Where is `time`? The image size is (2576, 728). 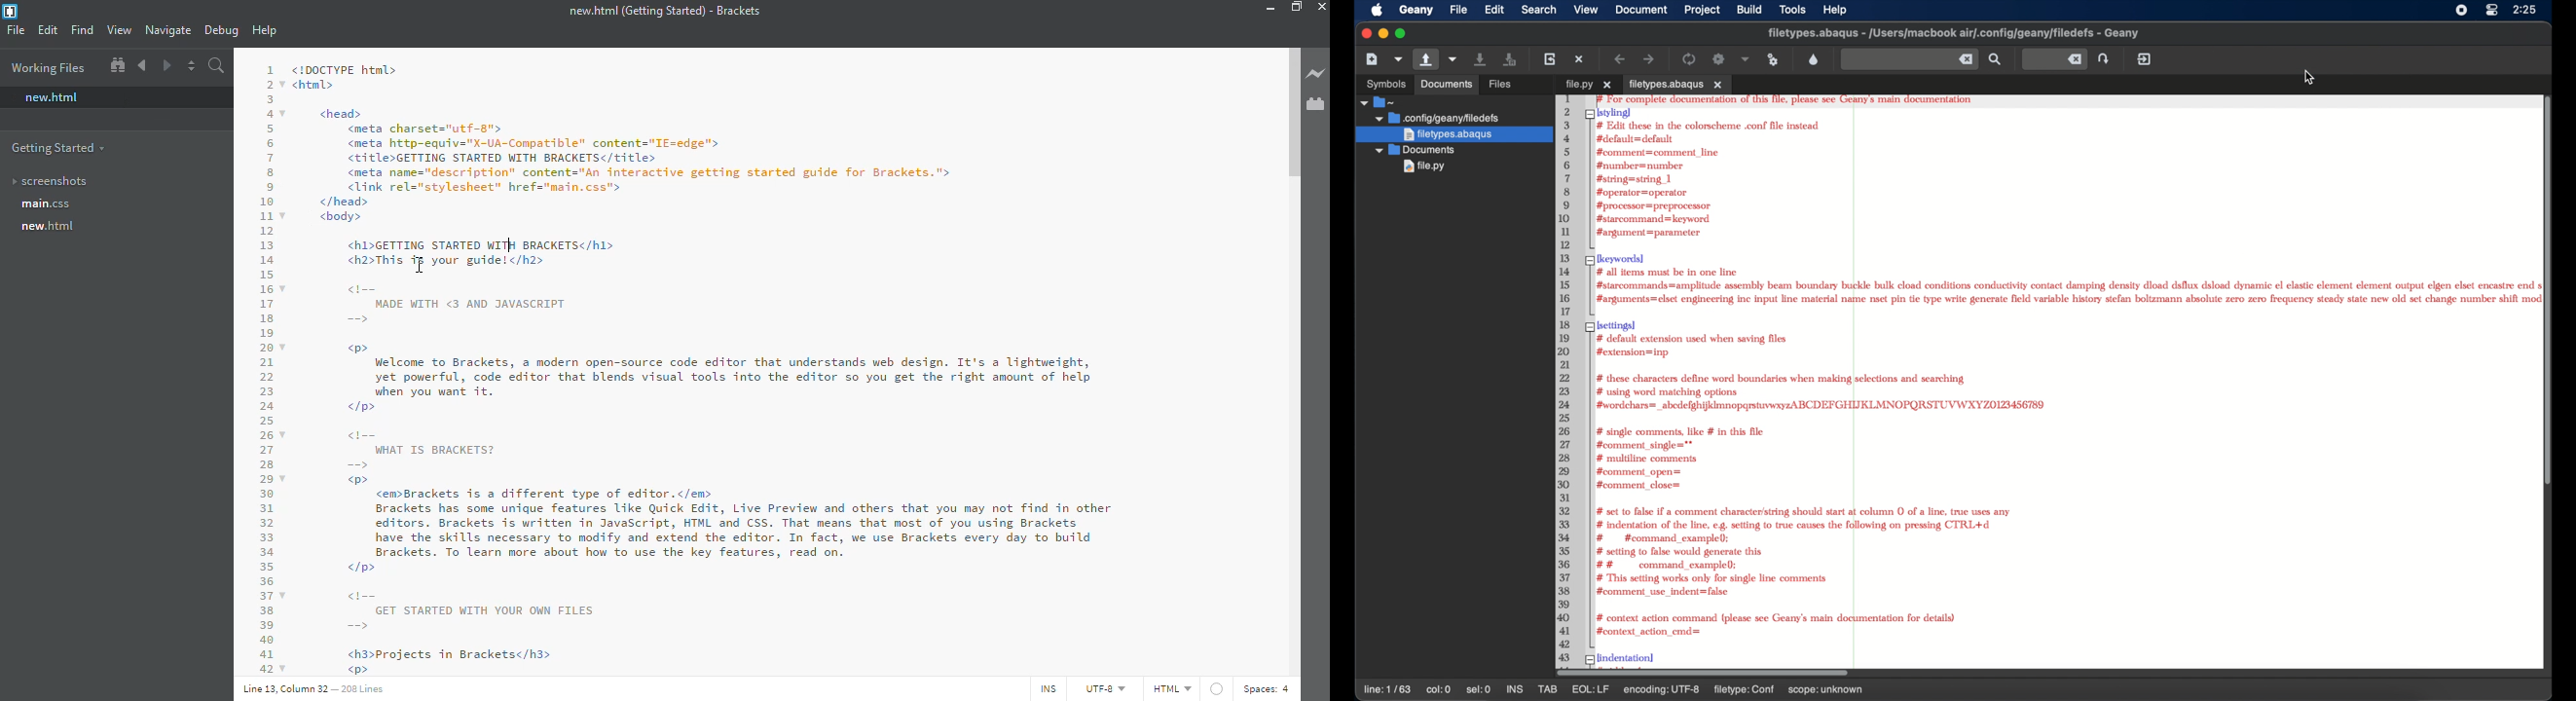
time is located at coordinates (2526, 9).